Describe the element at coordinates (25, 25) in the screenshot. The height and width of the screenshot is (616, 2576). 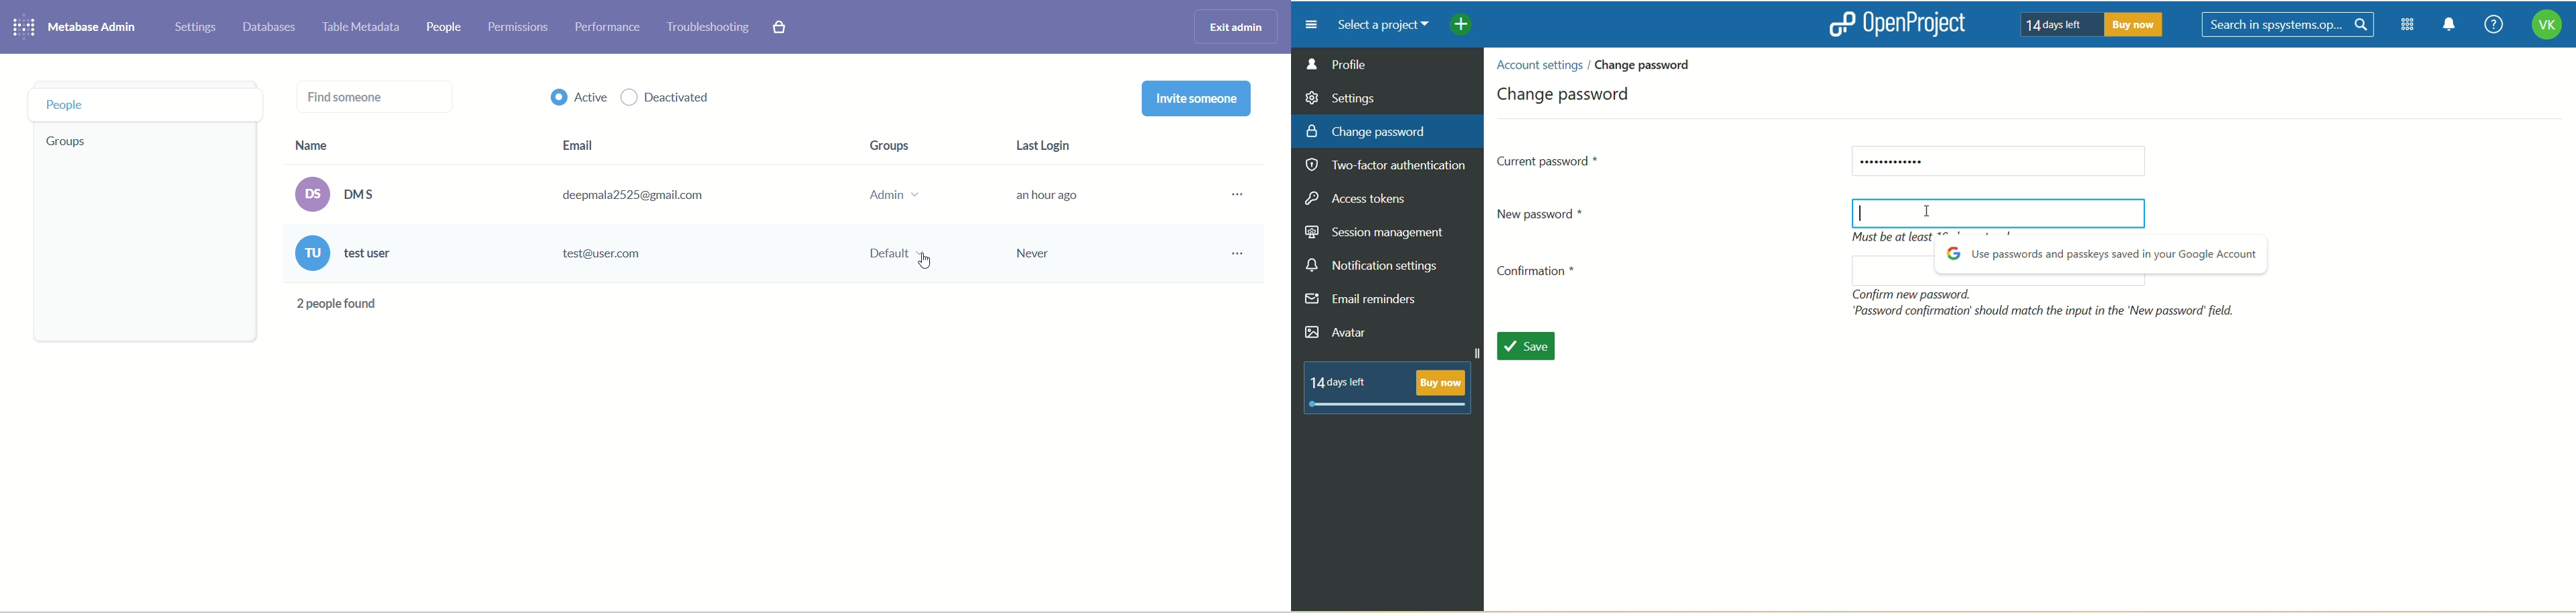
I see `logo` at that location.